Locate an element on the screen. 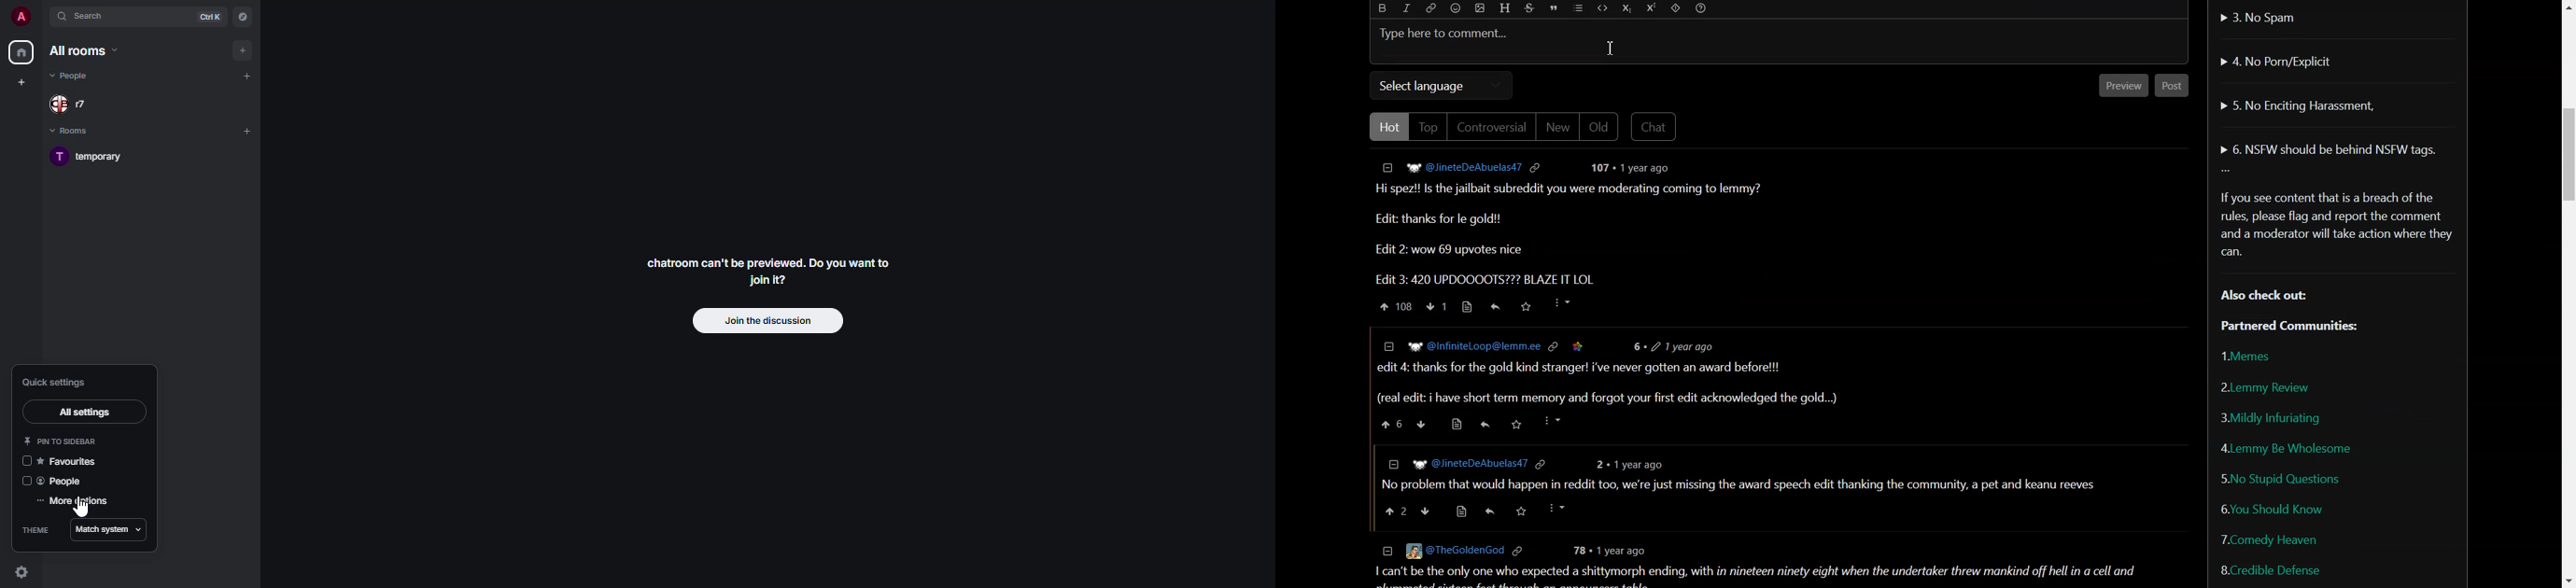  78 + 1 year ago is located at coordinates (1603, 551).